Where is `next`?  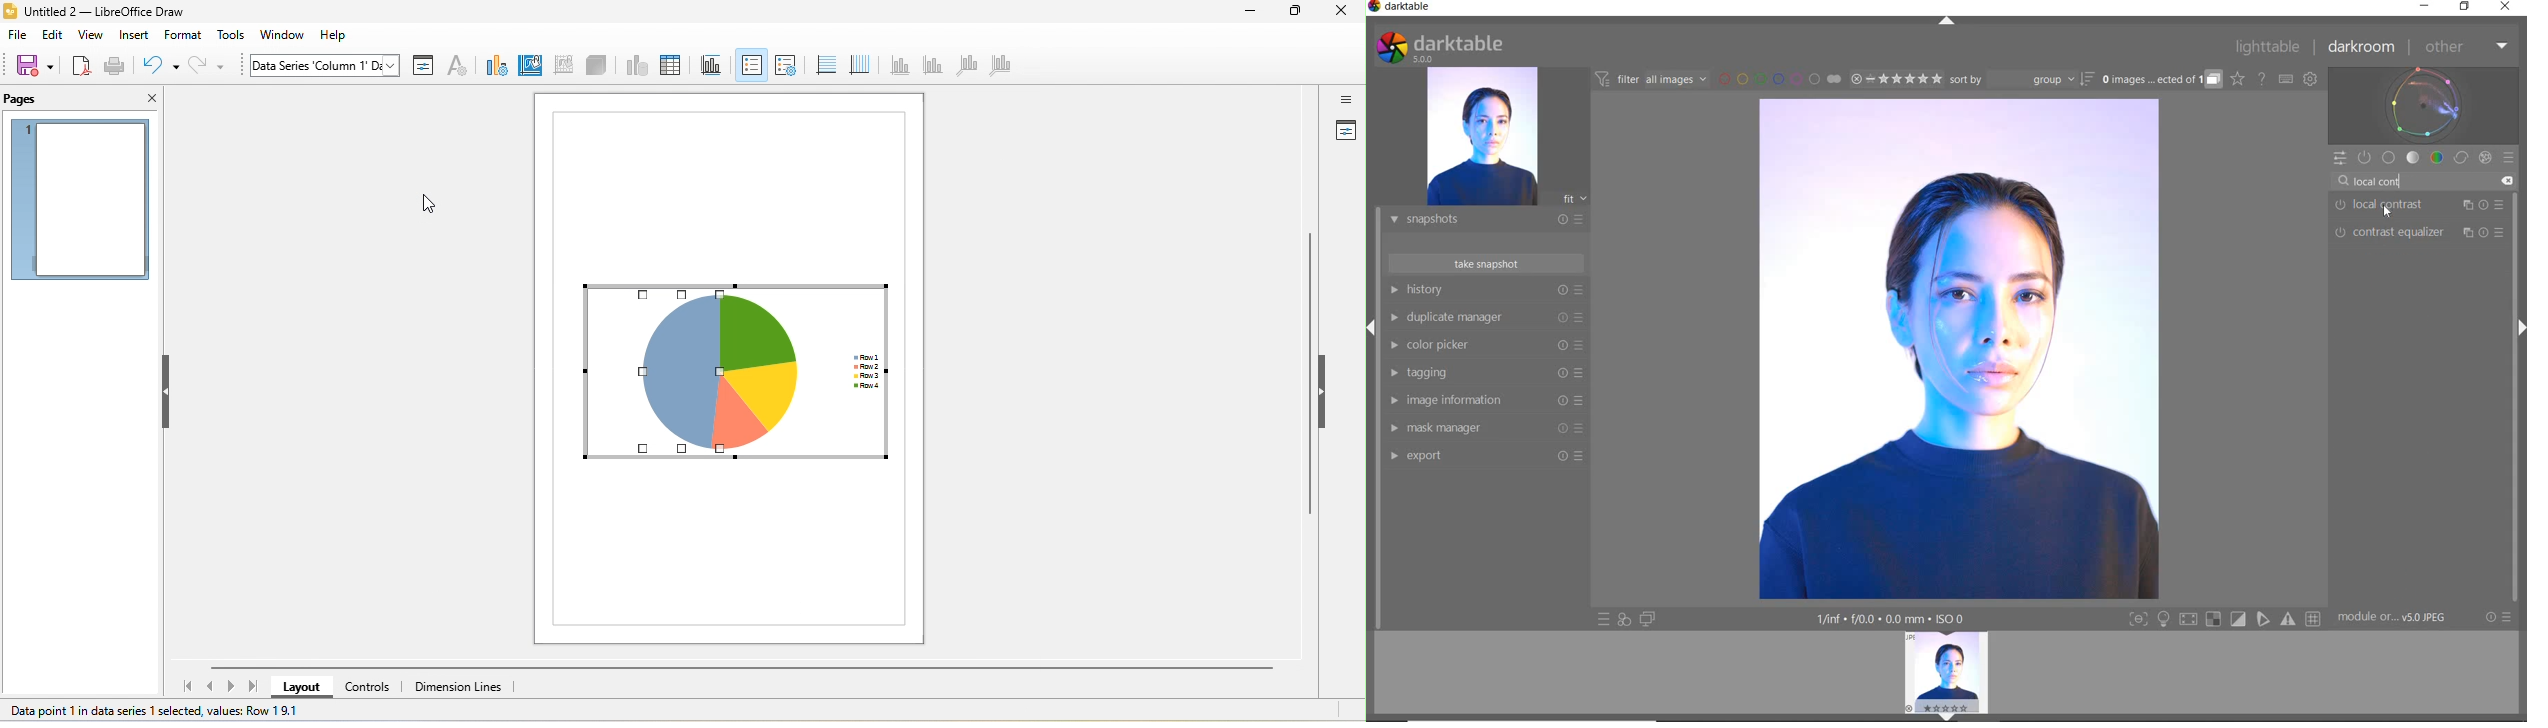 next is located at coordinates (232, 687).